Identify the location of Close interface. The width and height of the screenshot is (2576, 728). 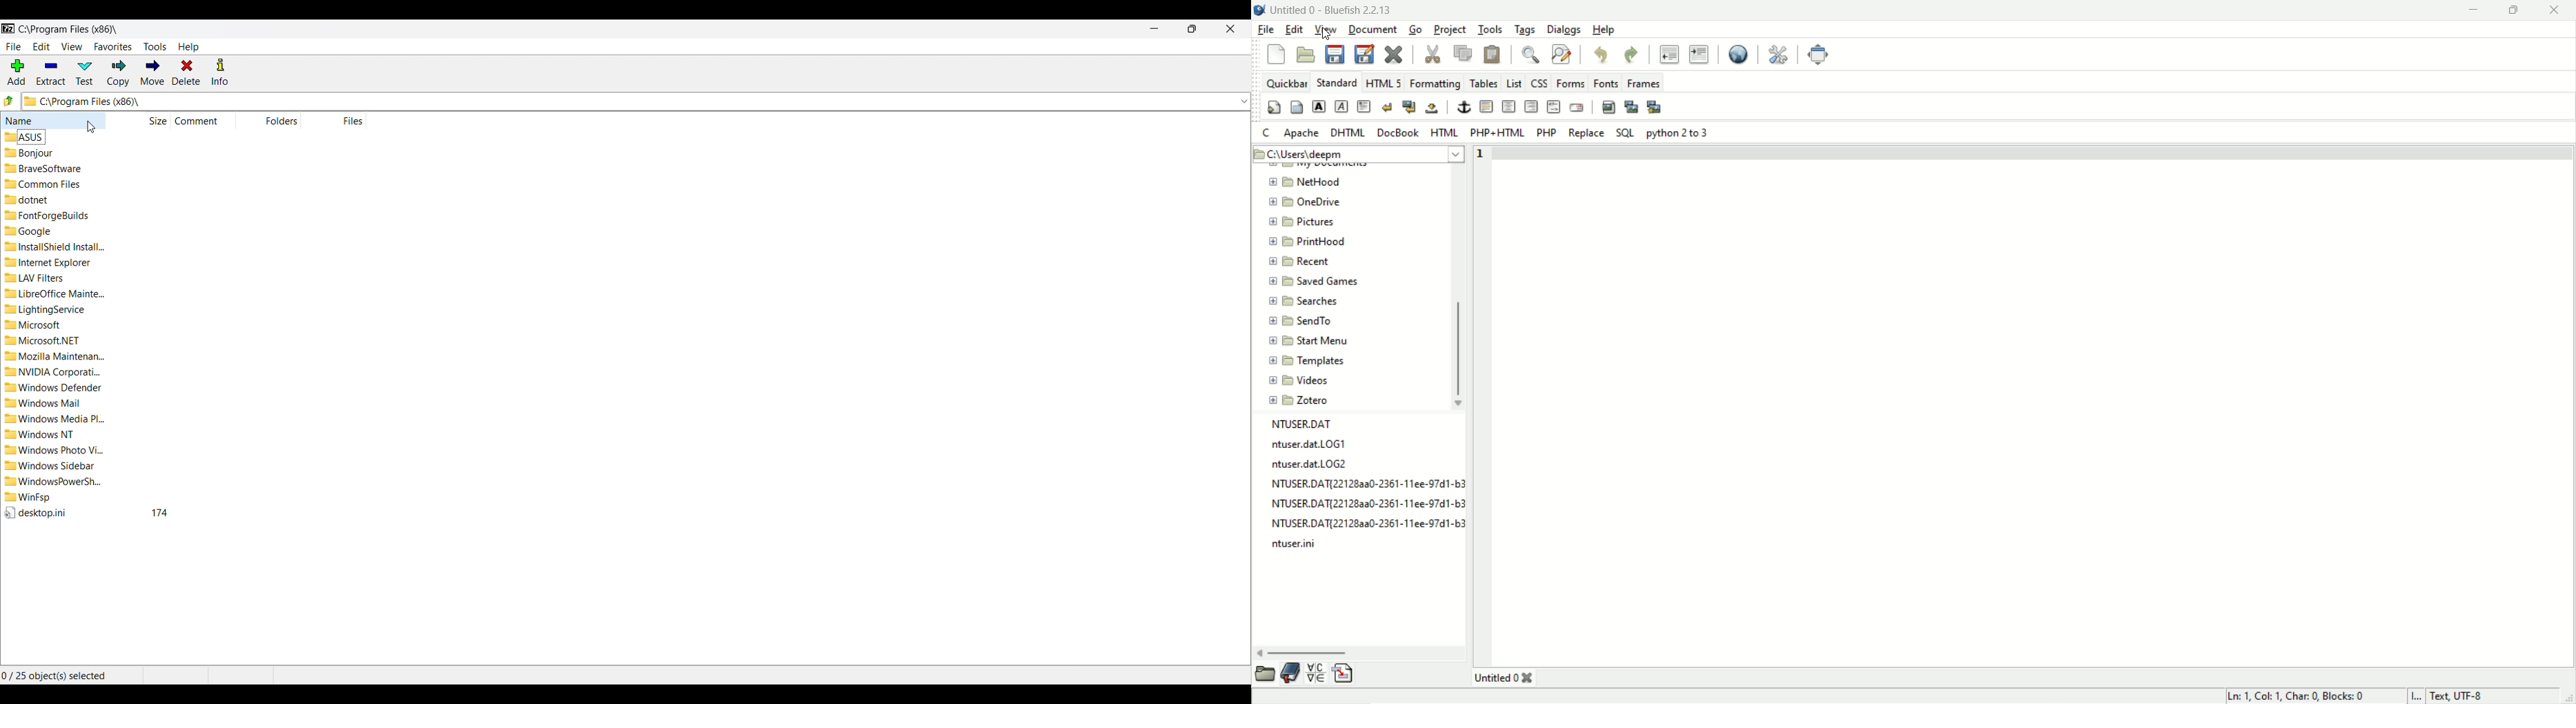
(1231, 29).